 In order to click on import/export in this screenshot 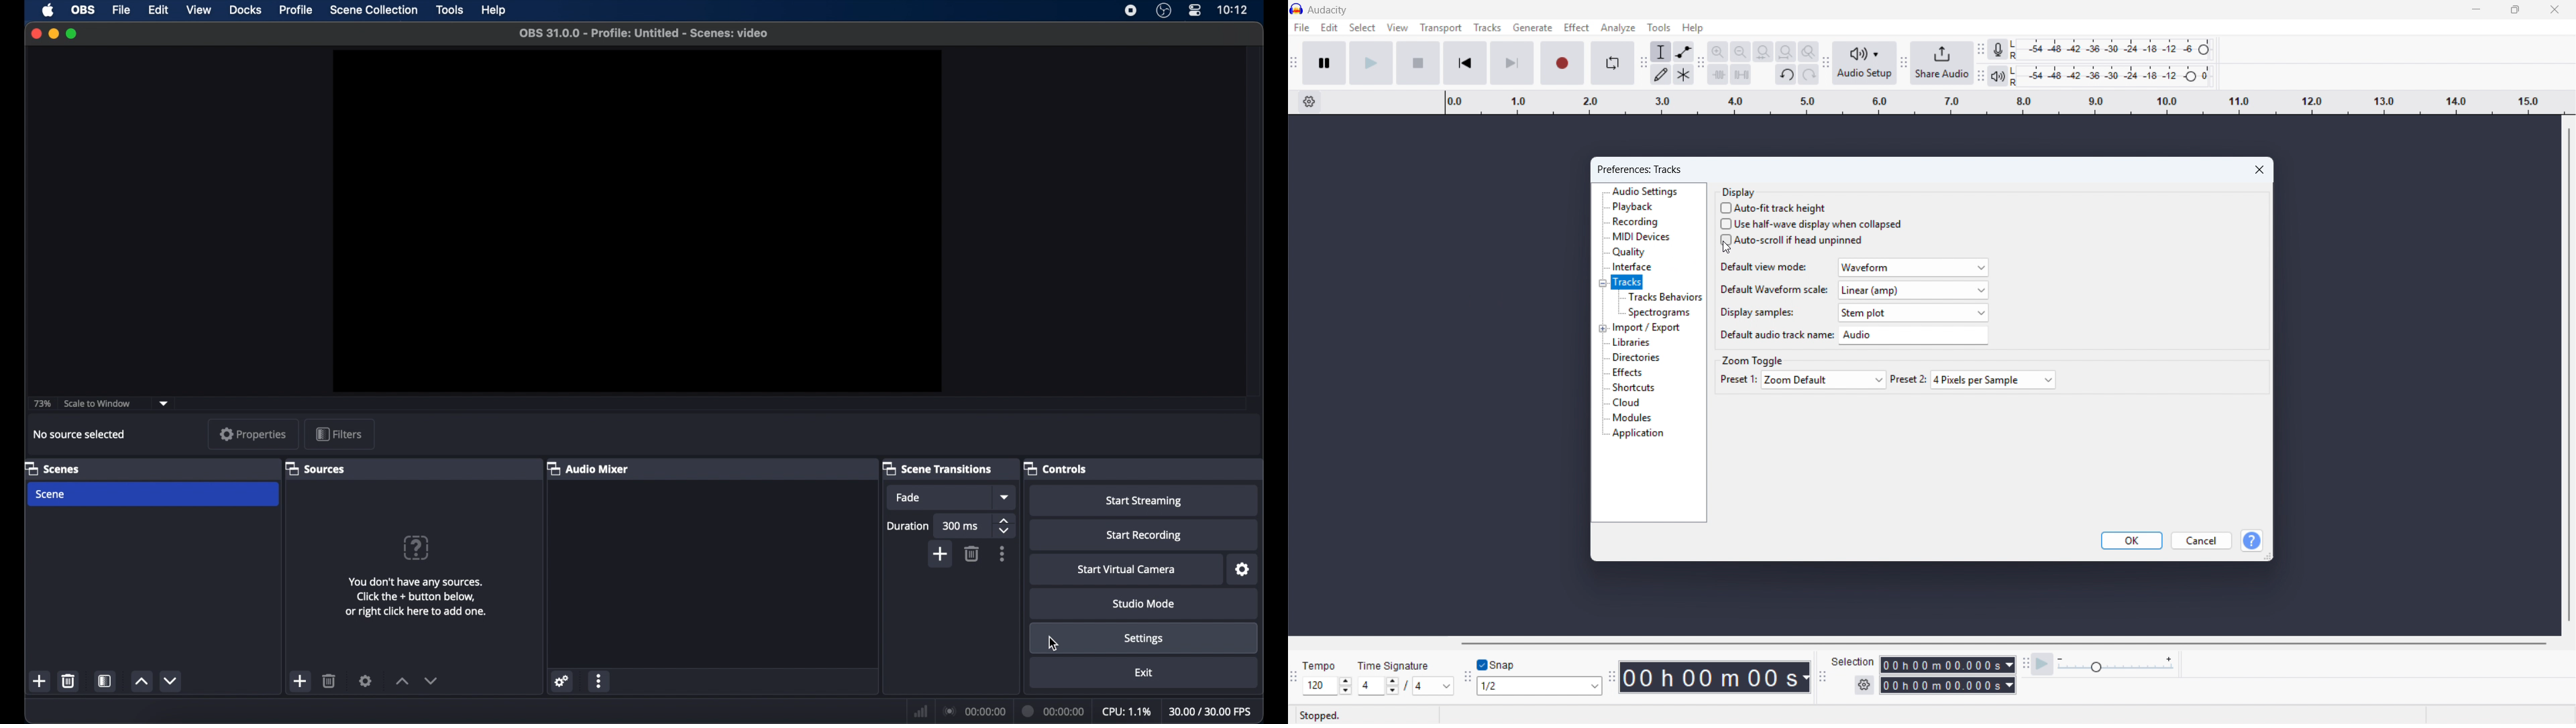, I will do `click(1648, 327)`.